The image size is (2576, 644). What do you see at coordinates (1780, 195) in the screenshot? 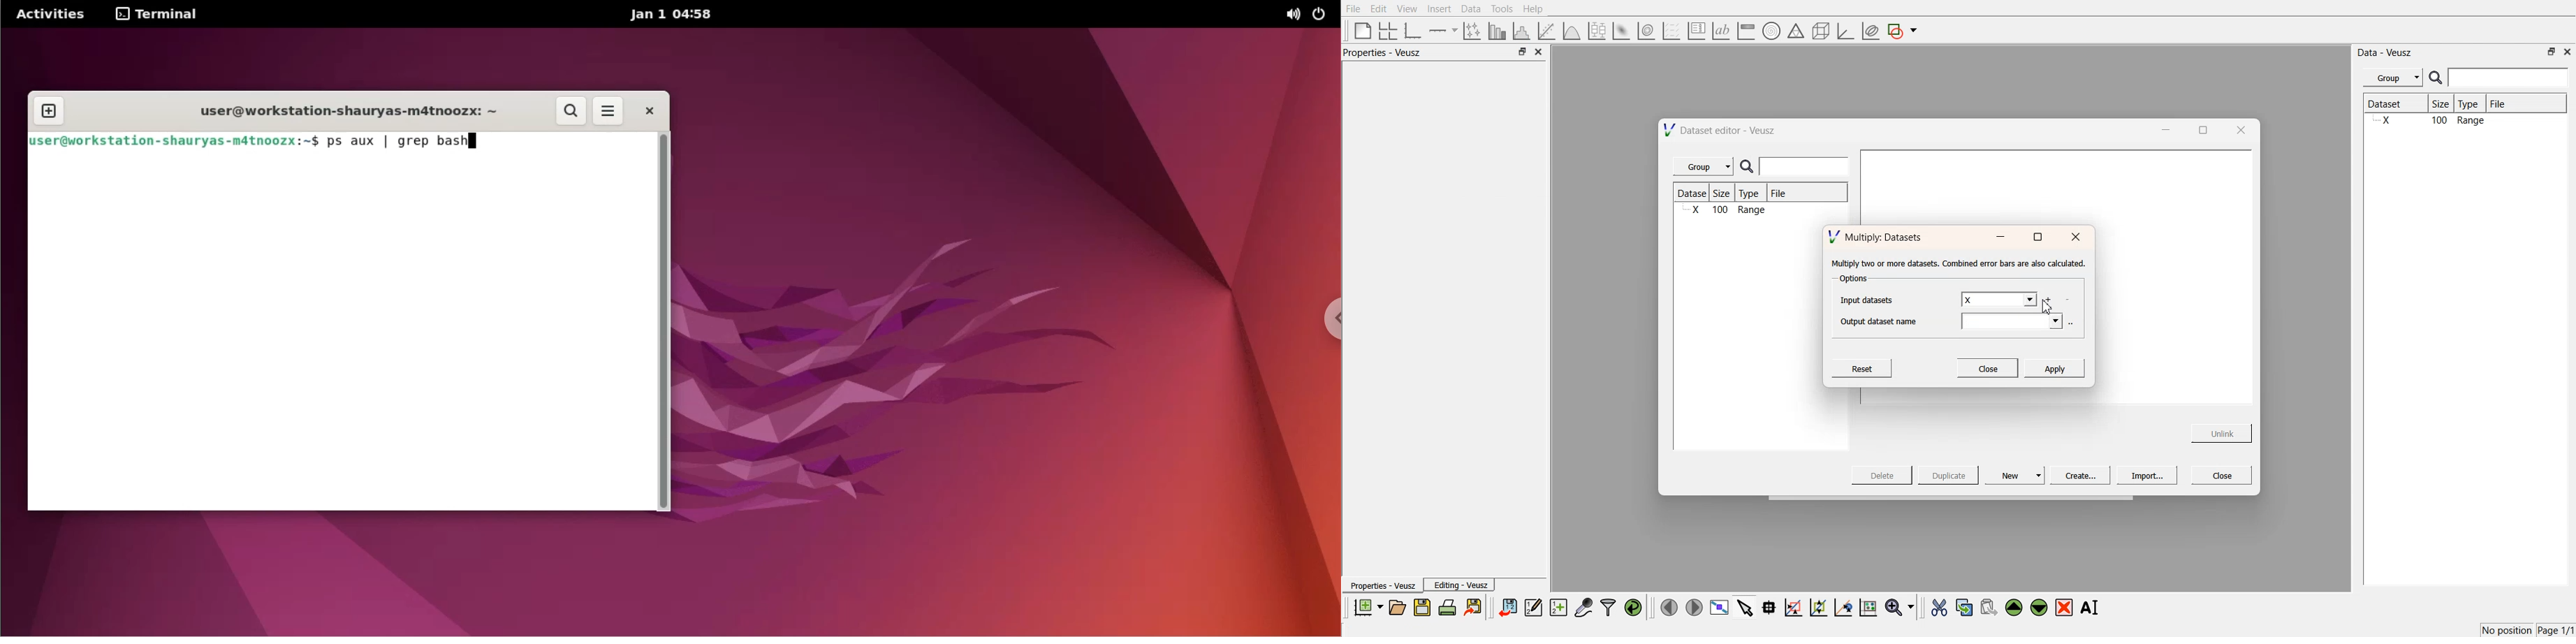
I see `File` at bounding box center [1780, 195].